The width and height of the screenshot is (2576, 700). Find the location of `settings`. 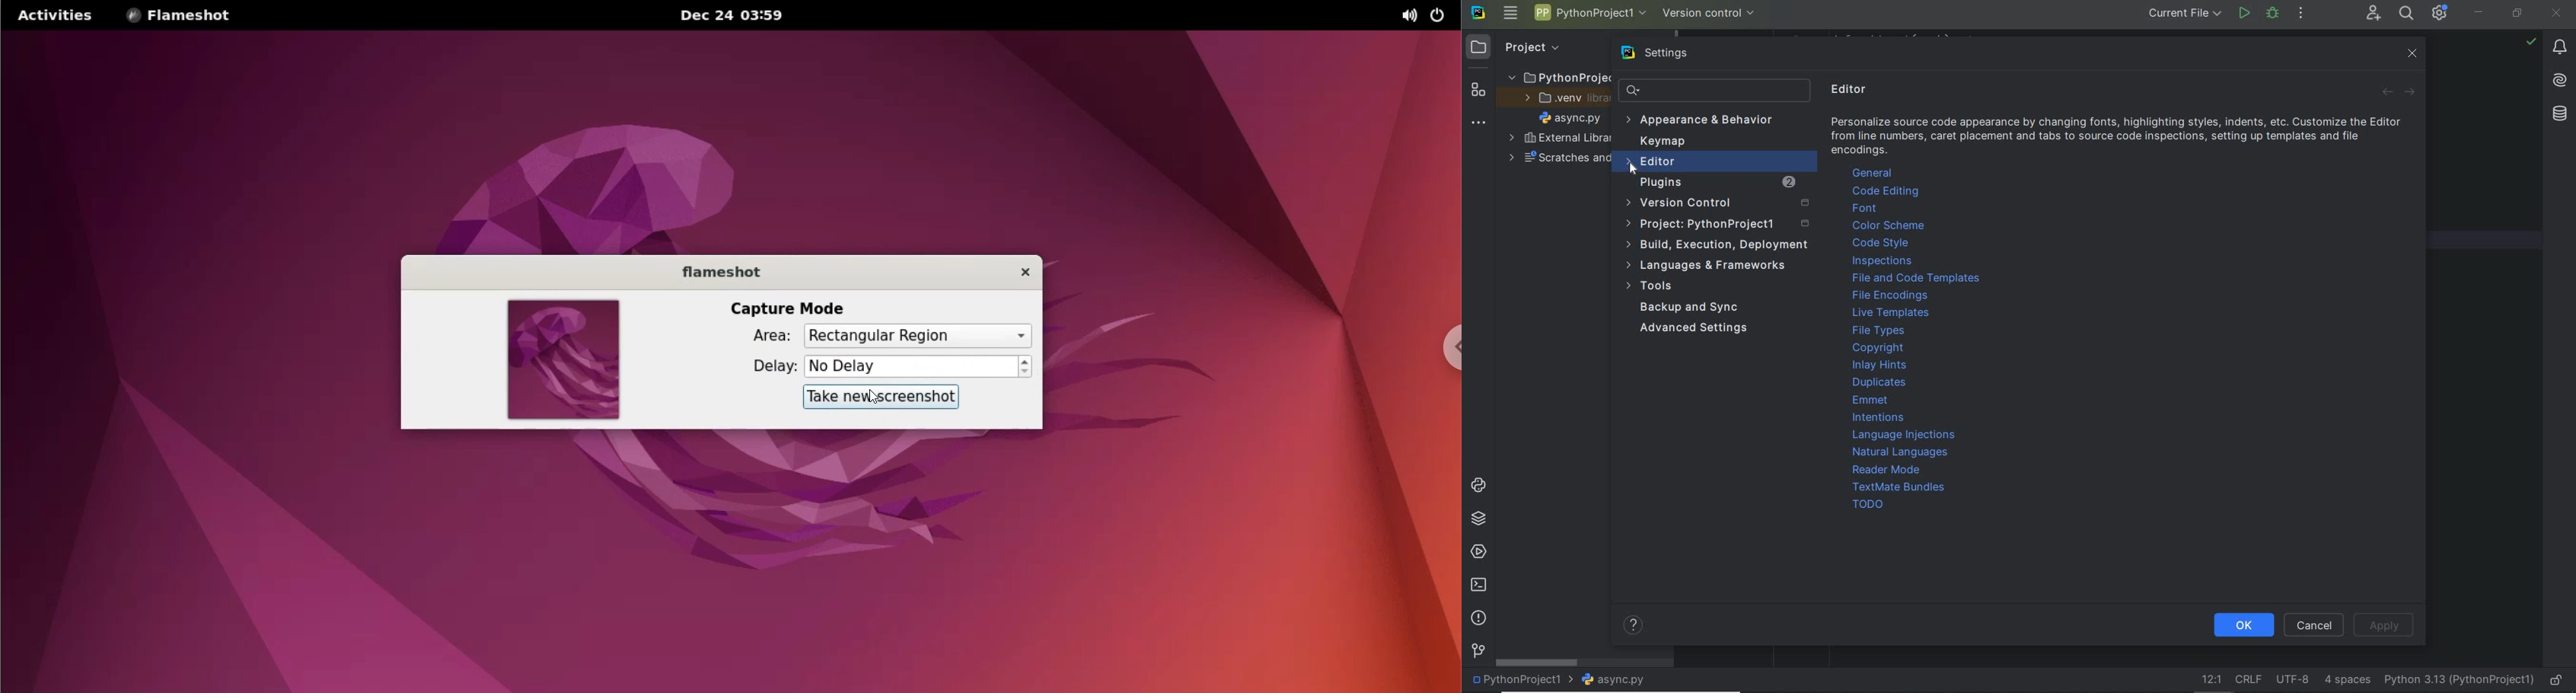

settings is located at coordinates (1672, 53).